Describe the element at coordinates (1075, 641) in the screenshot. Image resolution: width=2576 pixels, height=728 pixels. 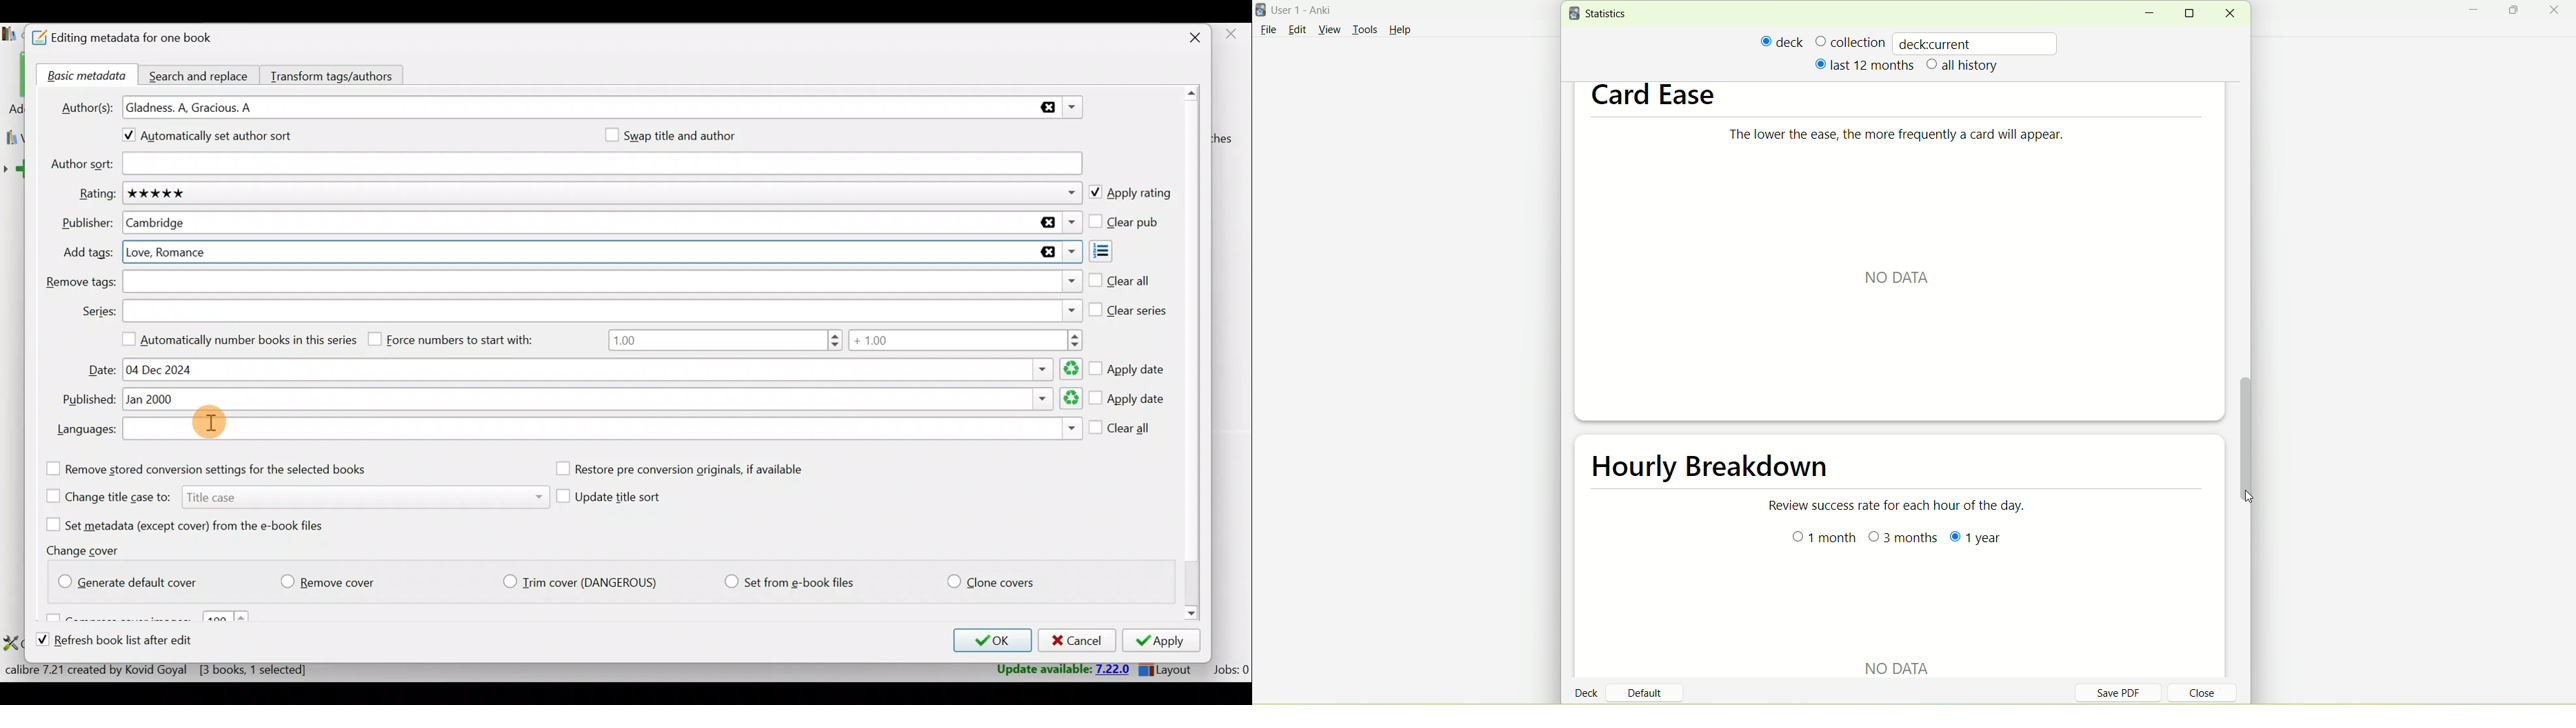
I see `Cancel` at that location.